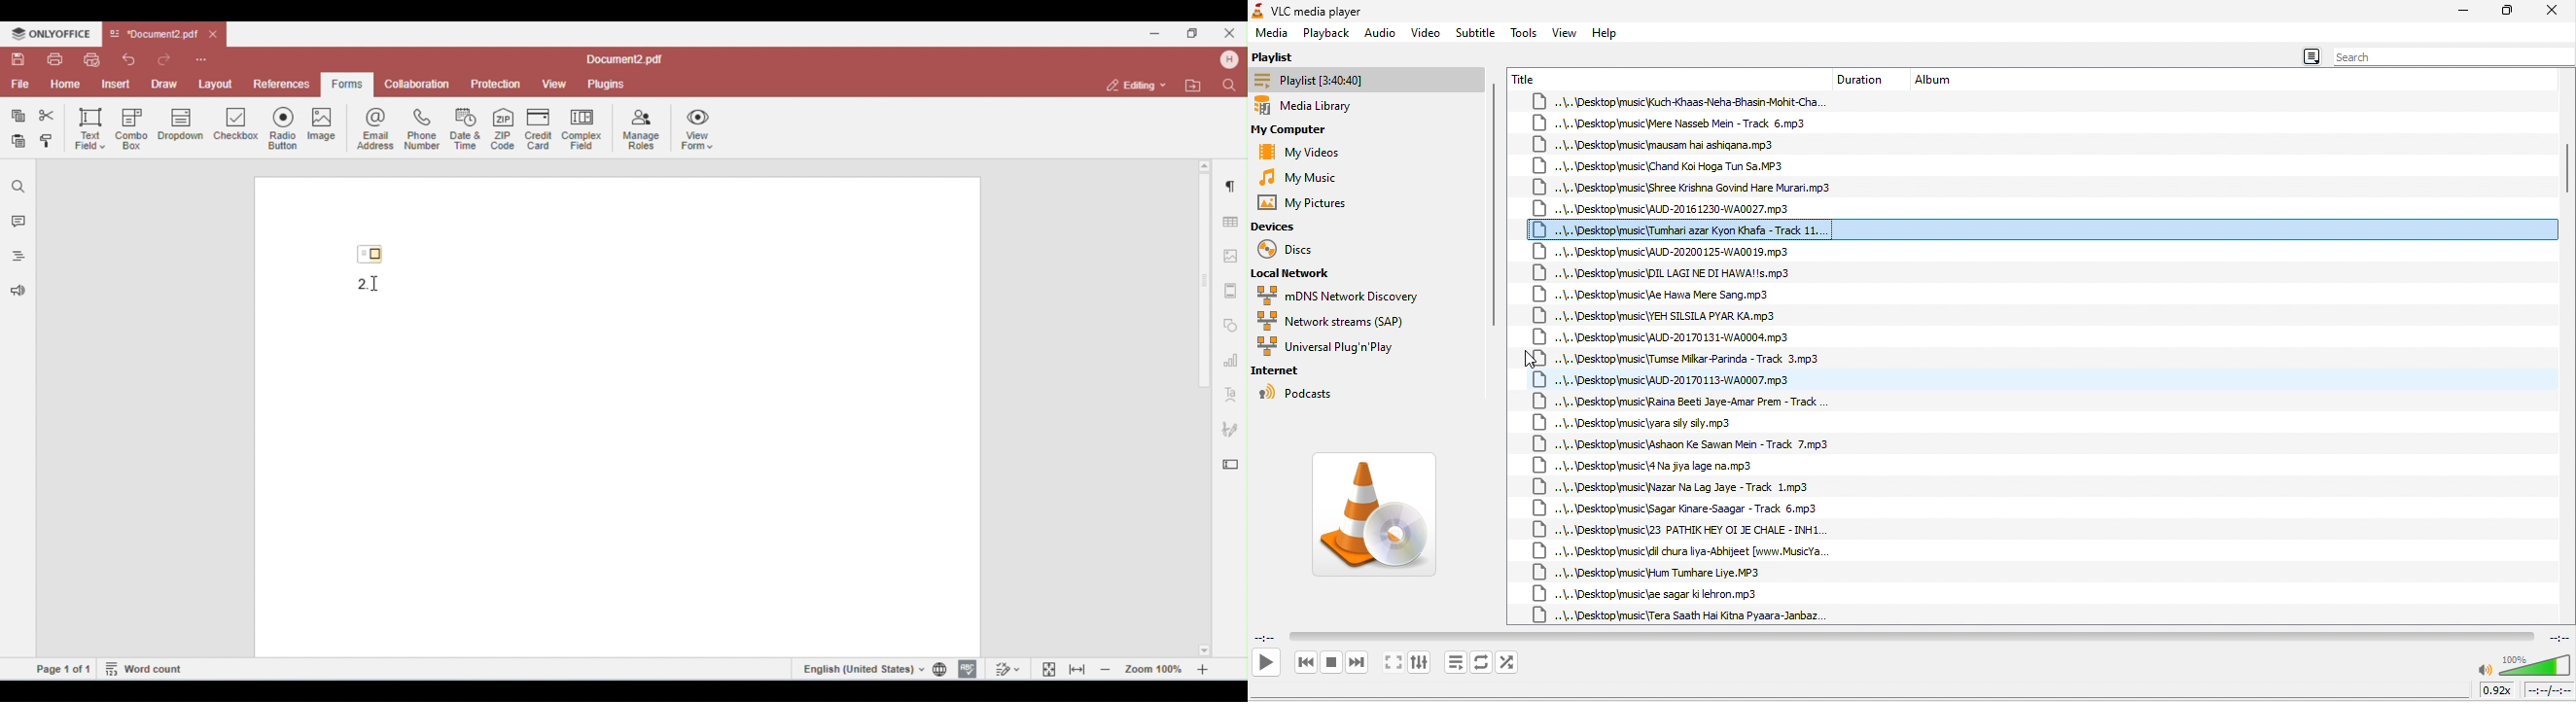 The image size is (2576, 728). What do you see at coordinates (1482, 662) in the screenshot?
I see `toggle between loop all` at bounding box center [1482, 662].